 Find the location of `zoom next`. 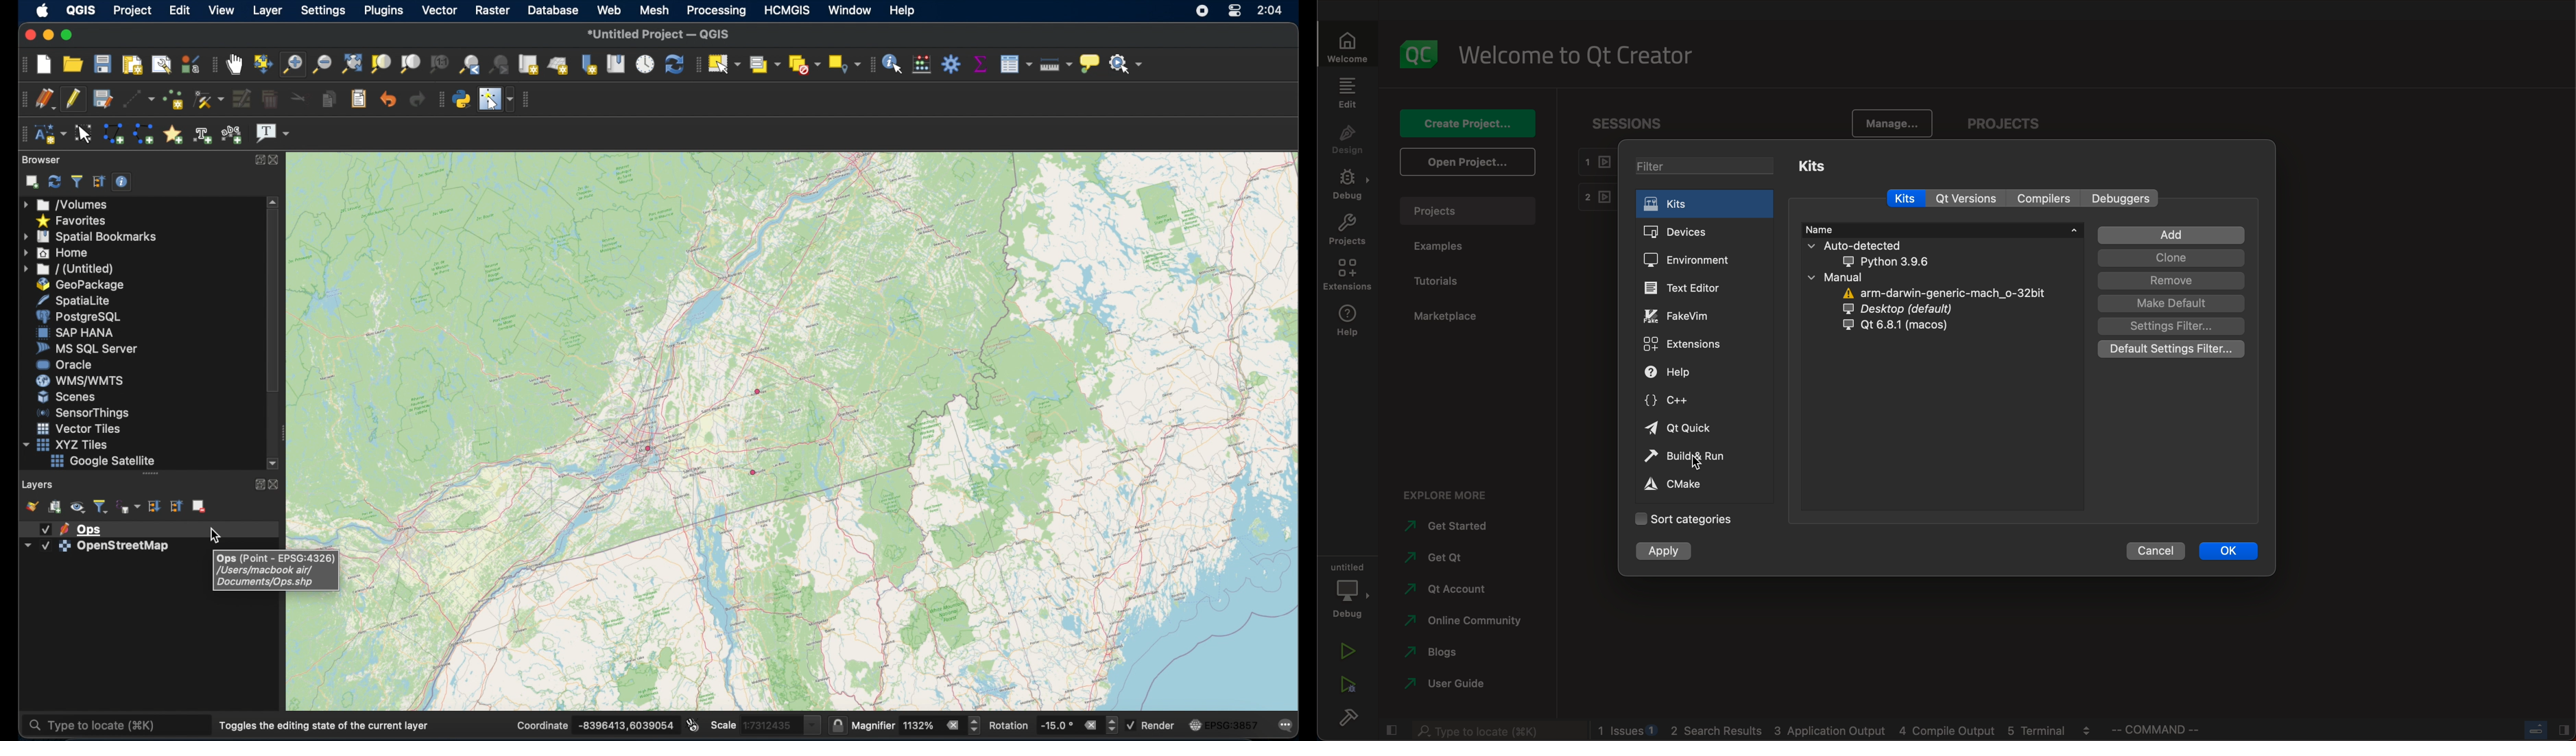

zoom next is located at coordinates (499, 65).